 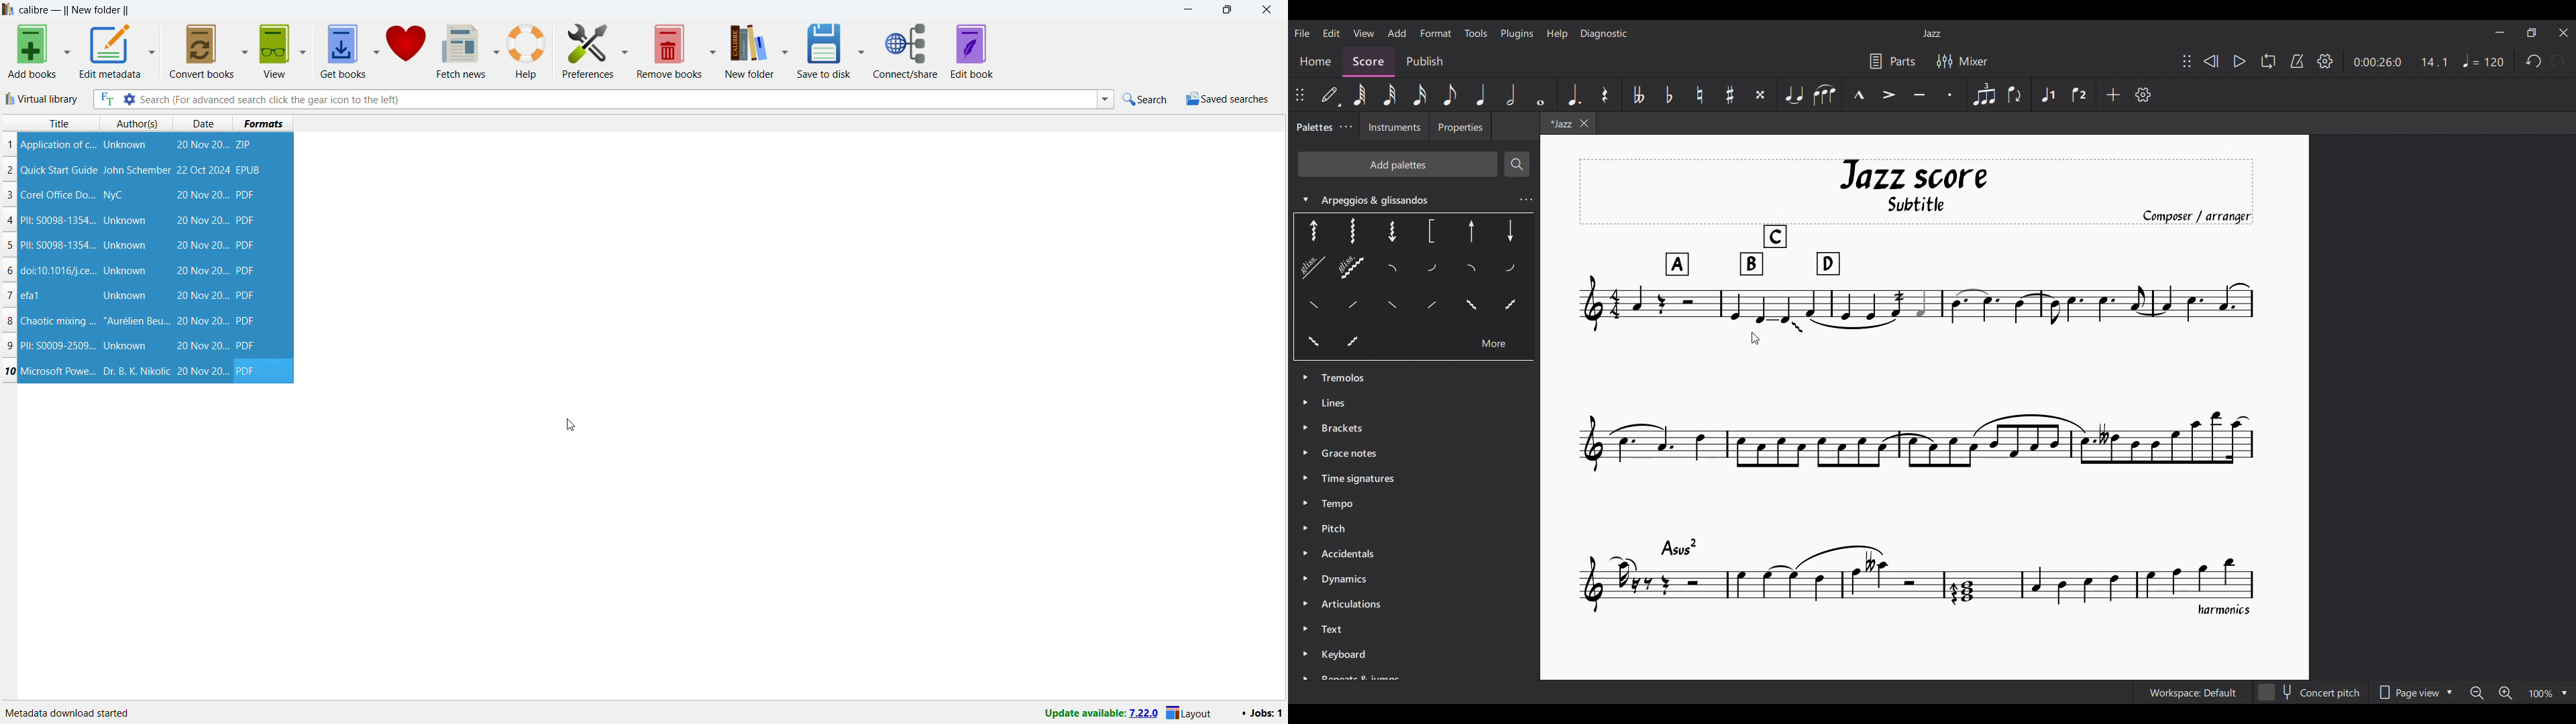 What do you see at coordinates (1187, 9) in the screenshot?
I see `minimize` at bounding box center [1187, 9].